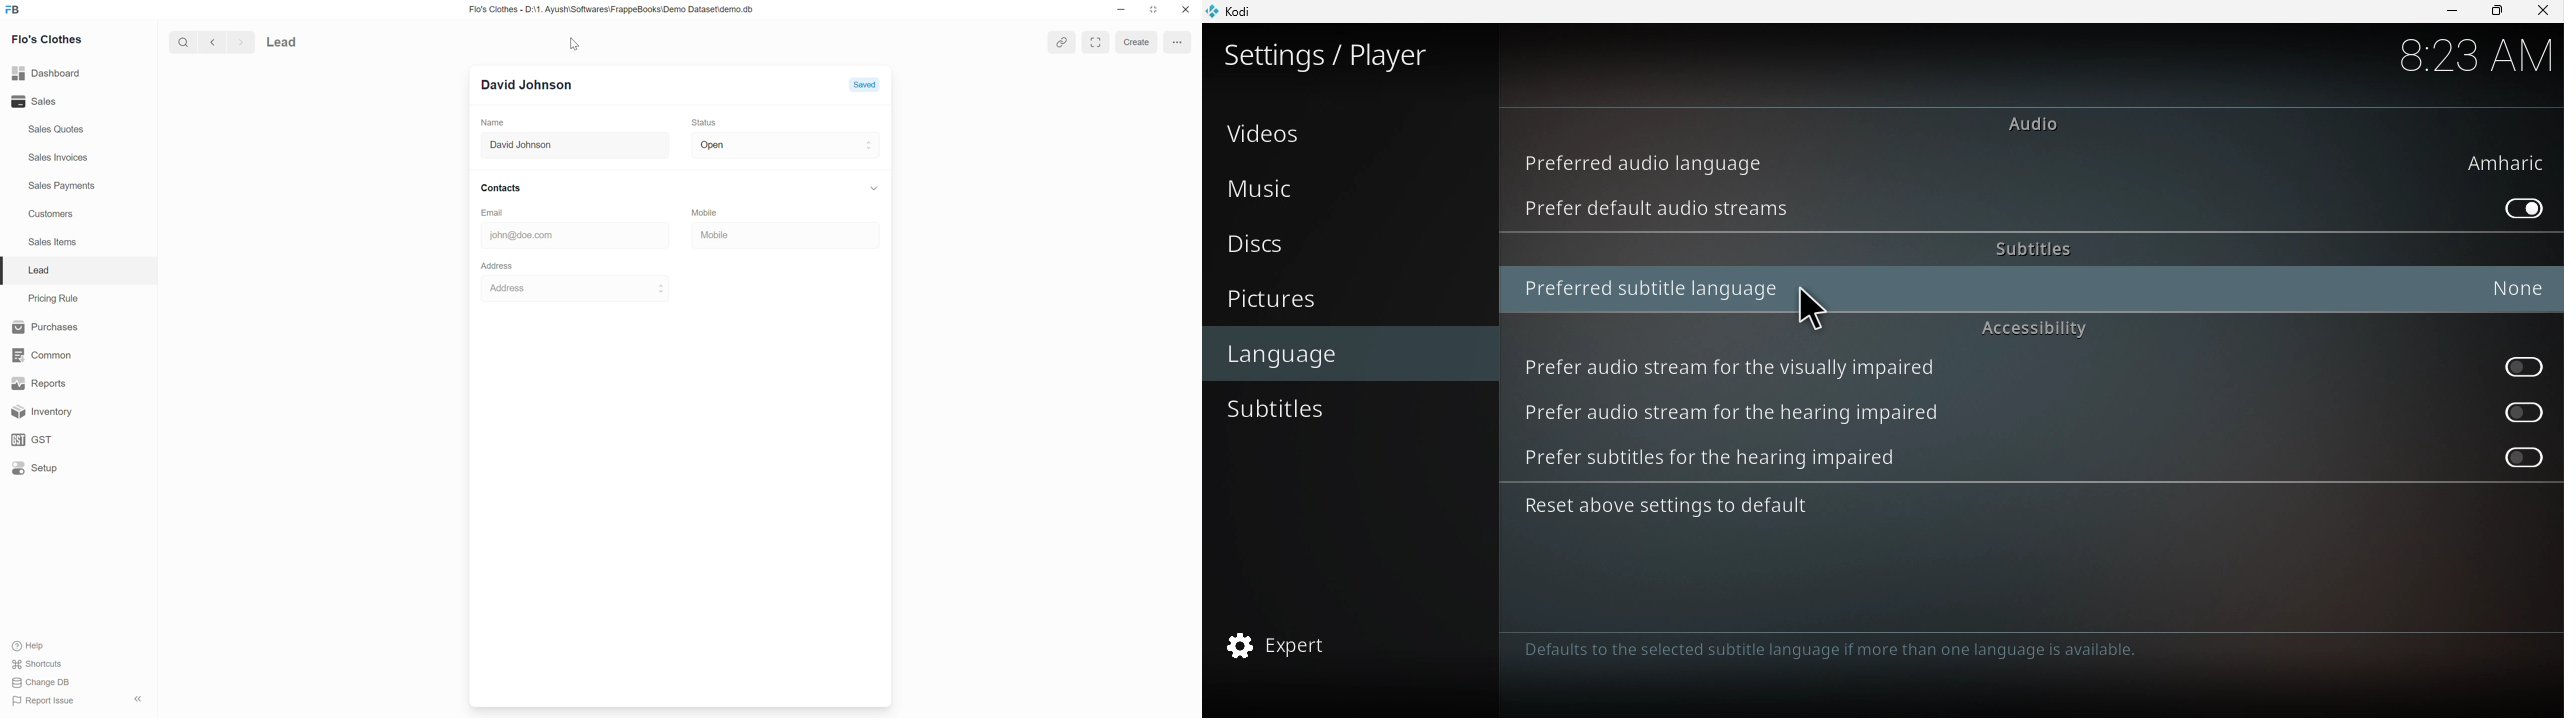  What do you see at coordinates (35, 468) in the screenshot?
I see `Setup` at bounding box center [35, 468].